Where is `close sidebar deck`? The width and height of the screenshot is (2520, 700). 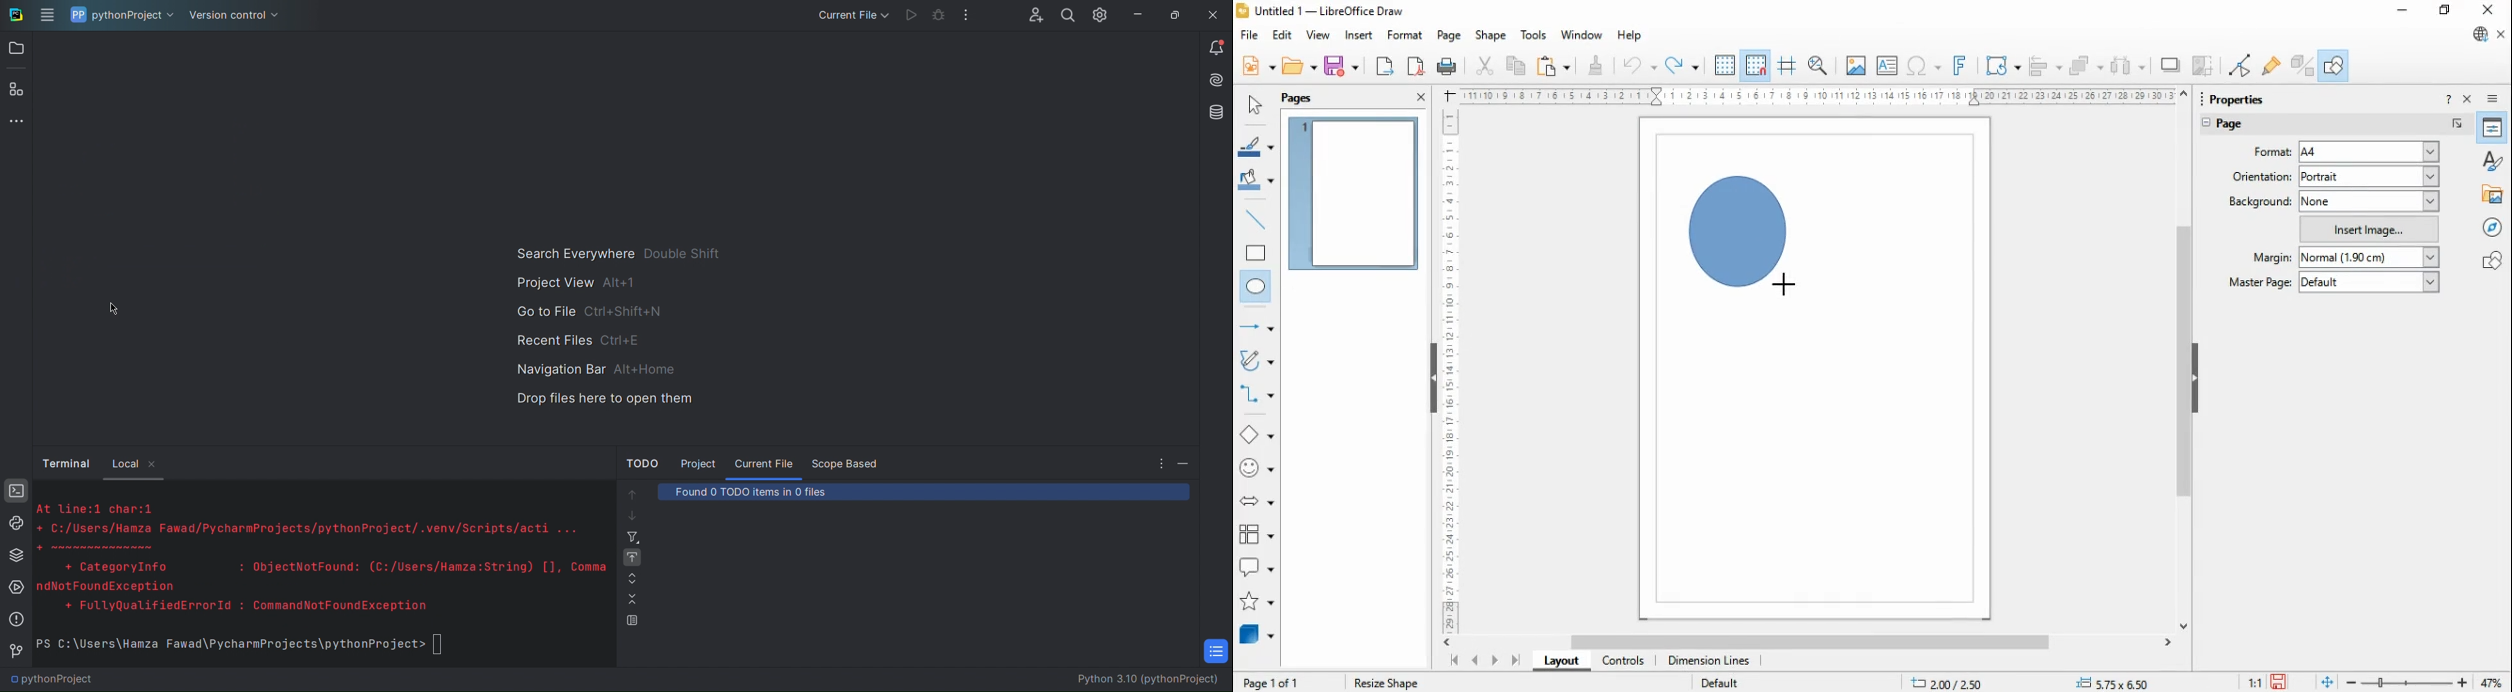 close sidebar deck is located at coordinates (2469, 98).